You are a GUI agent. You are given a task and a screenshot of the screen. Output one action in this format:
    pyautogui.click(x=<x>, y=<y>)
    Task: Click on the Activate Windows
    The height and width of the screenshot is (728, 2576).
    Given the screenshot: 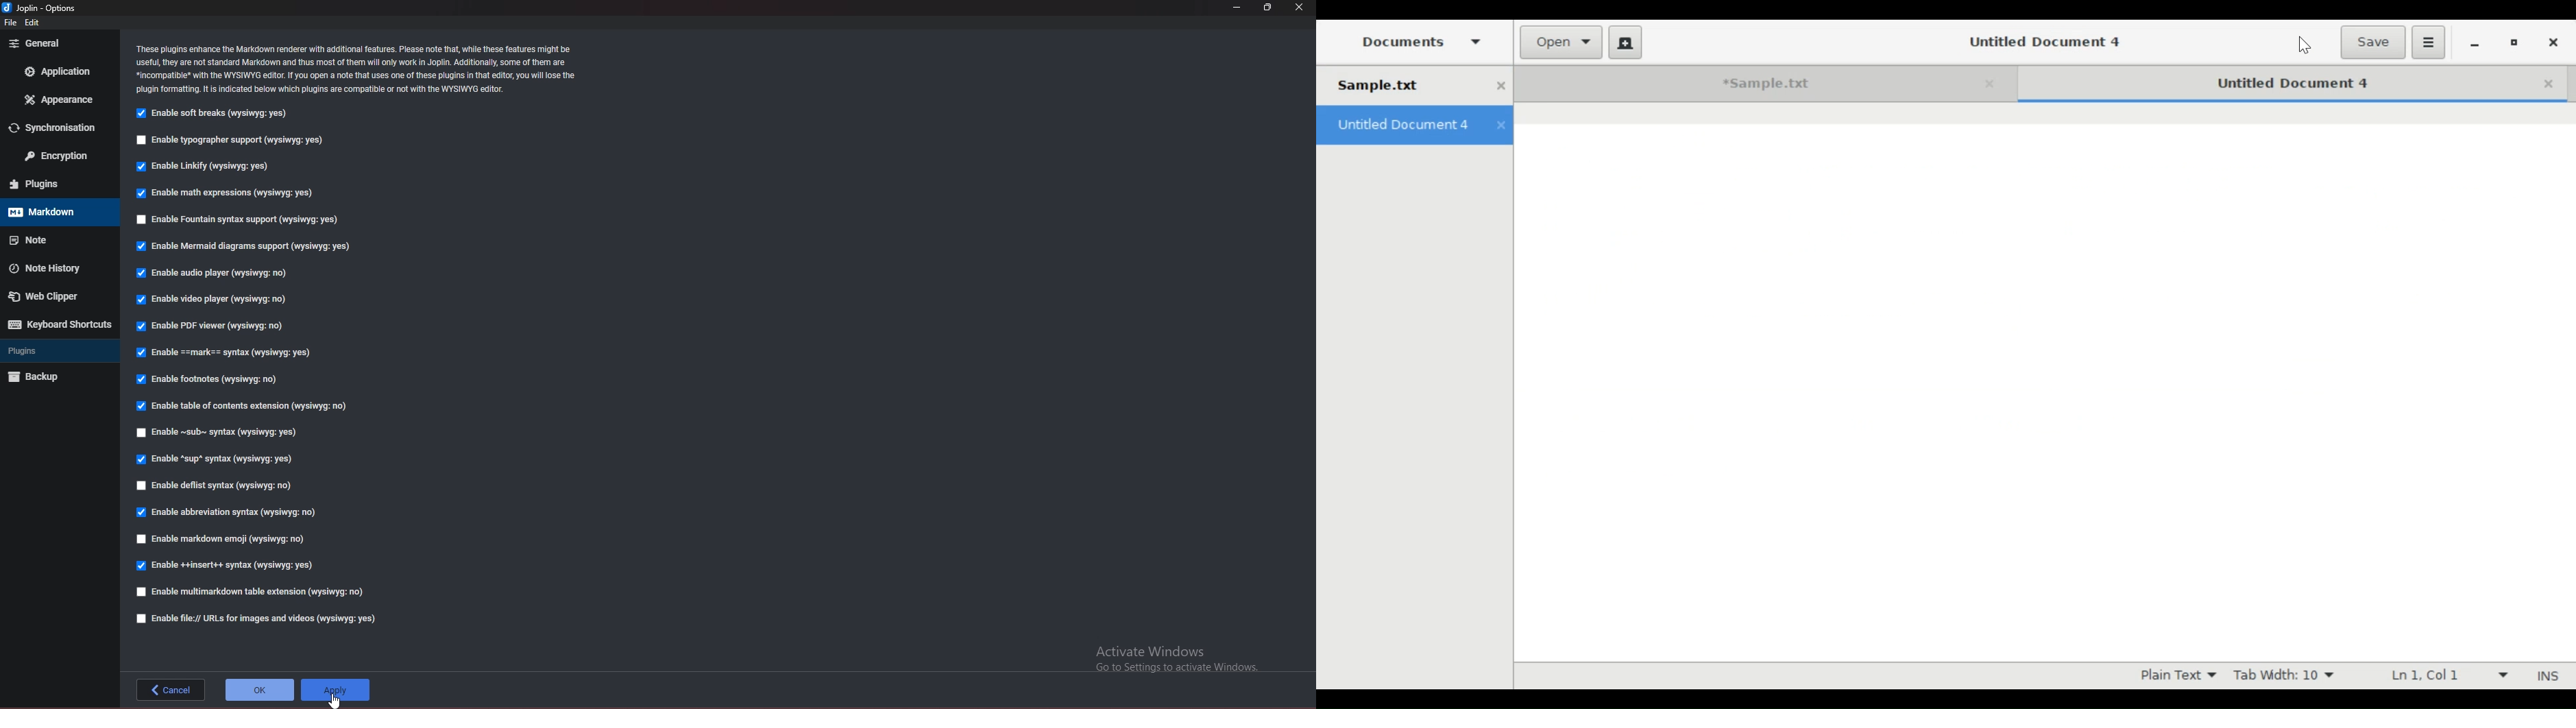 What is the action you would take?
    pyautogui.click(x=1175, y=656)
    